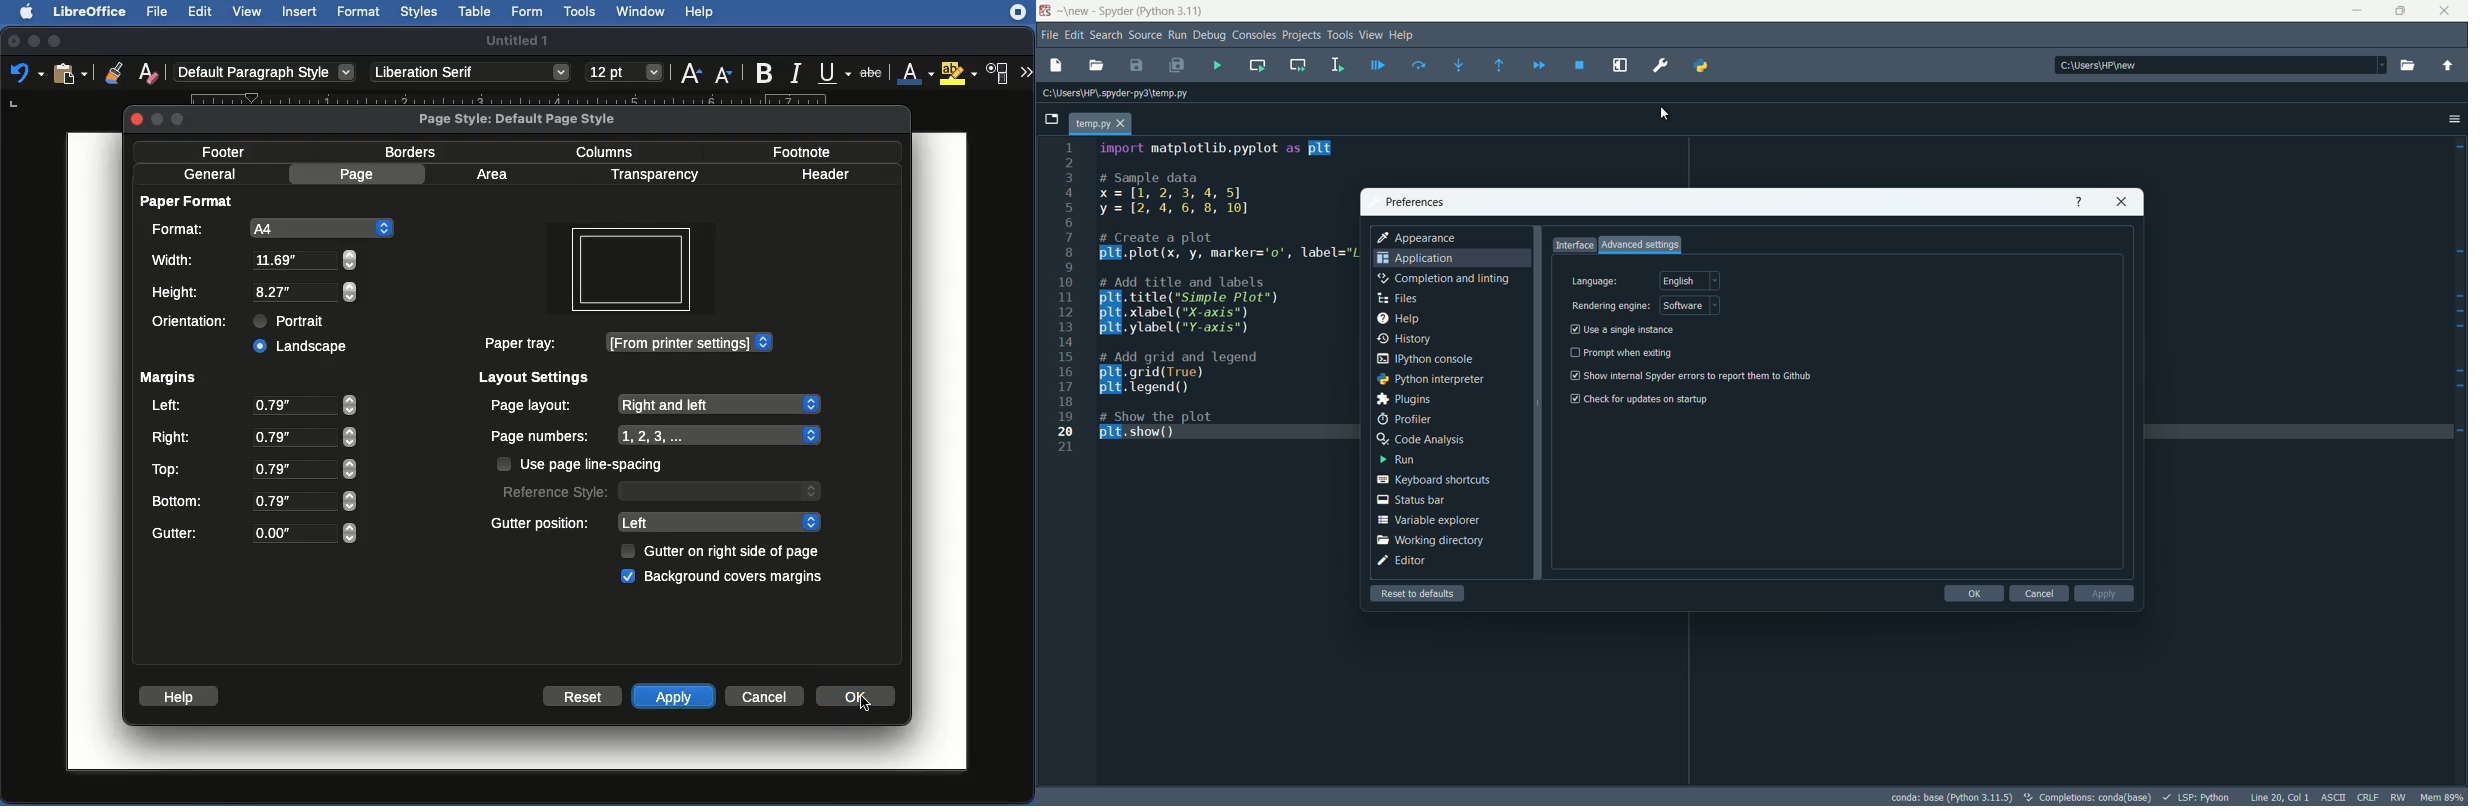 The height and width of the screenshot is (812, 2492). Describe the element at coordinates (1341, 36) in the screenshot. I see `tools` at that location.